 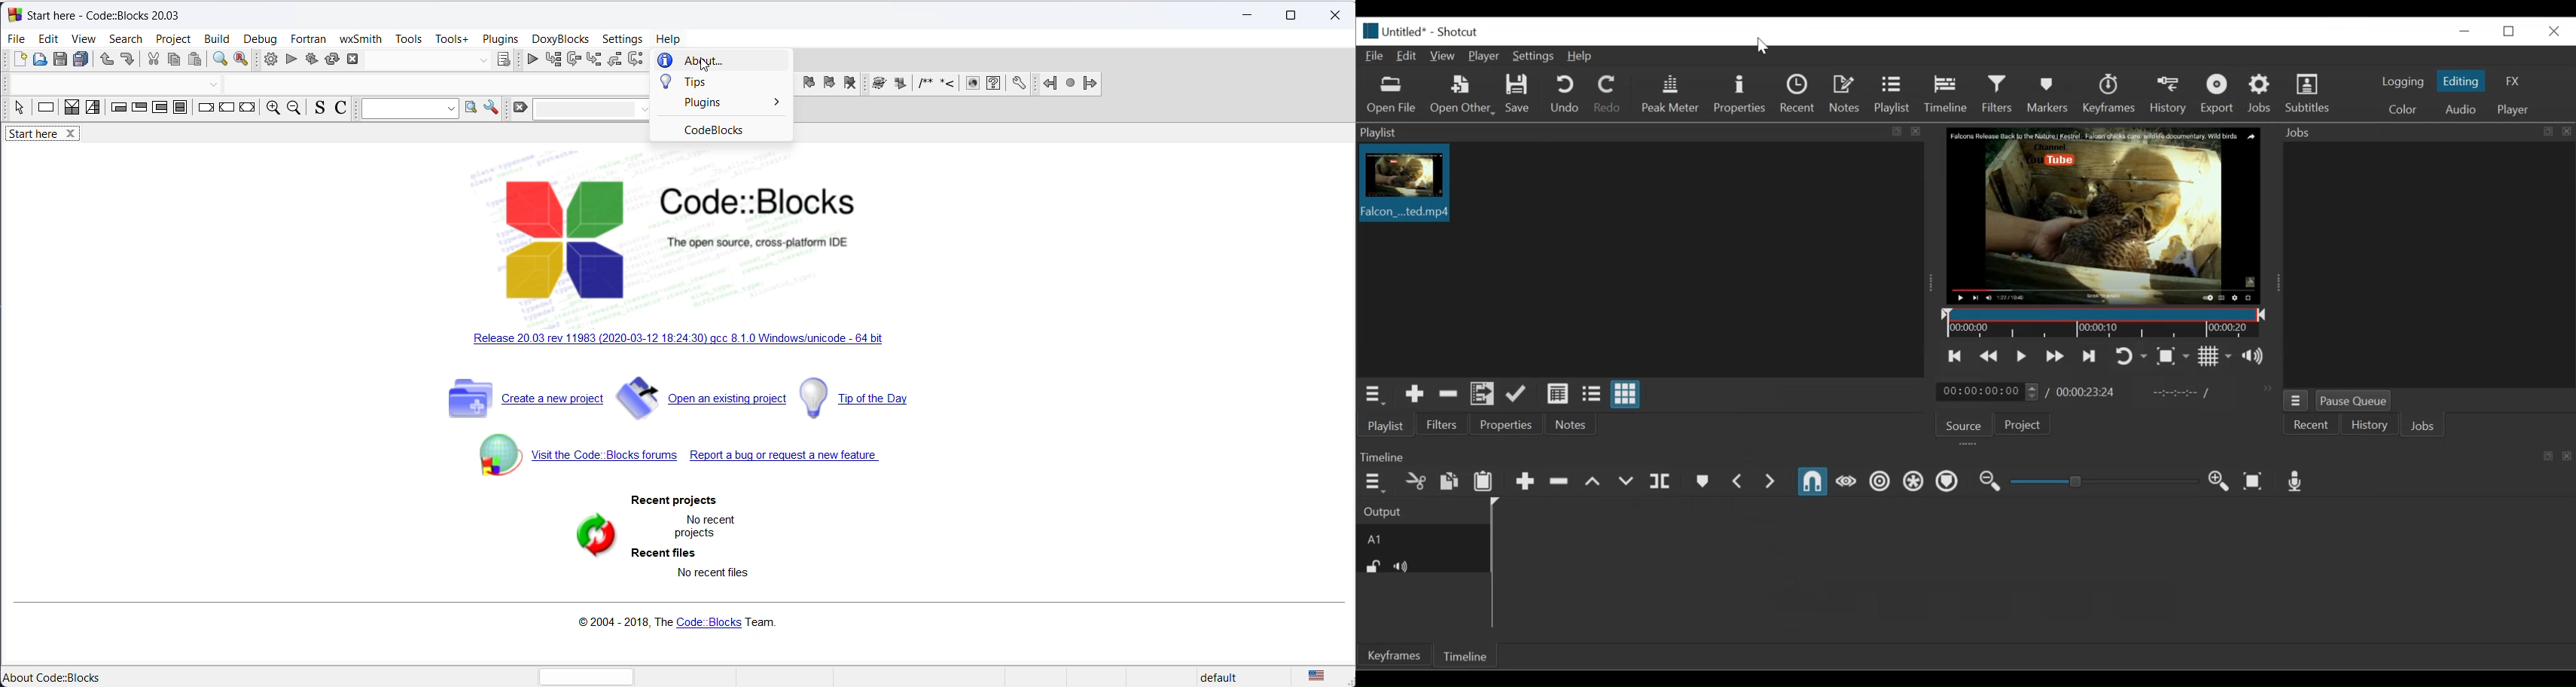 I want to click on Timeline, so click(x=1468, y=656).